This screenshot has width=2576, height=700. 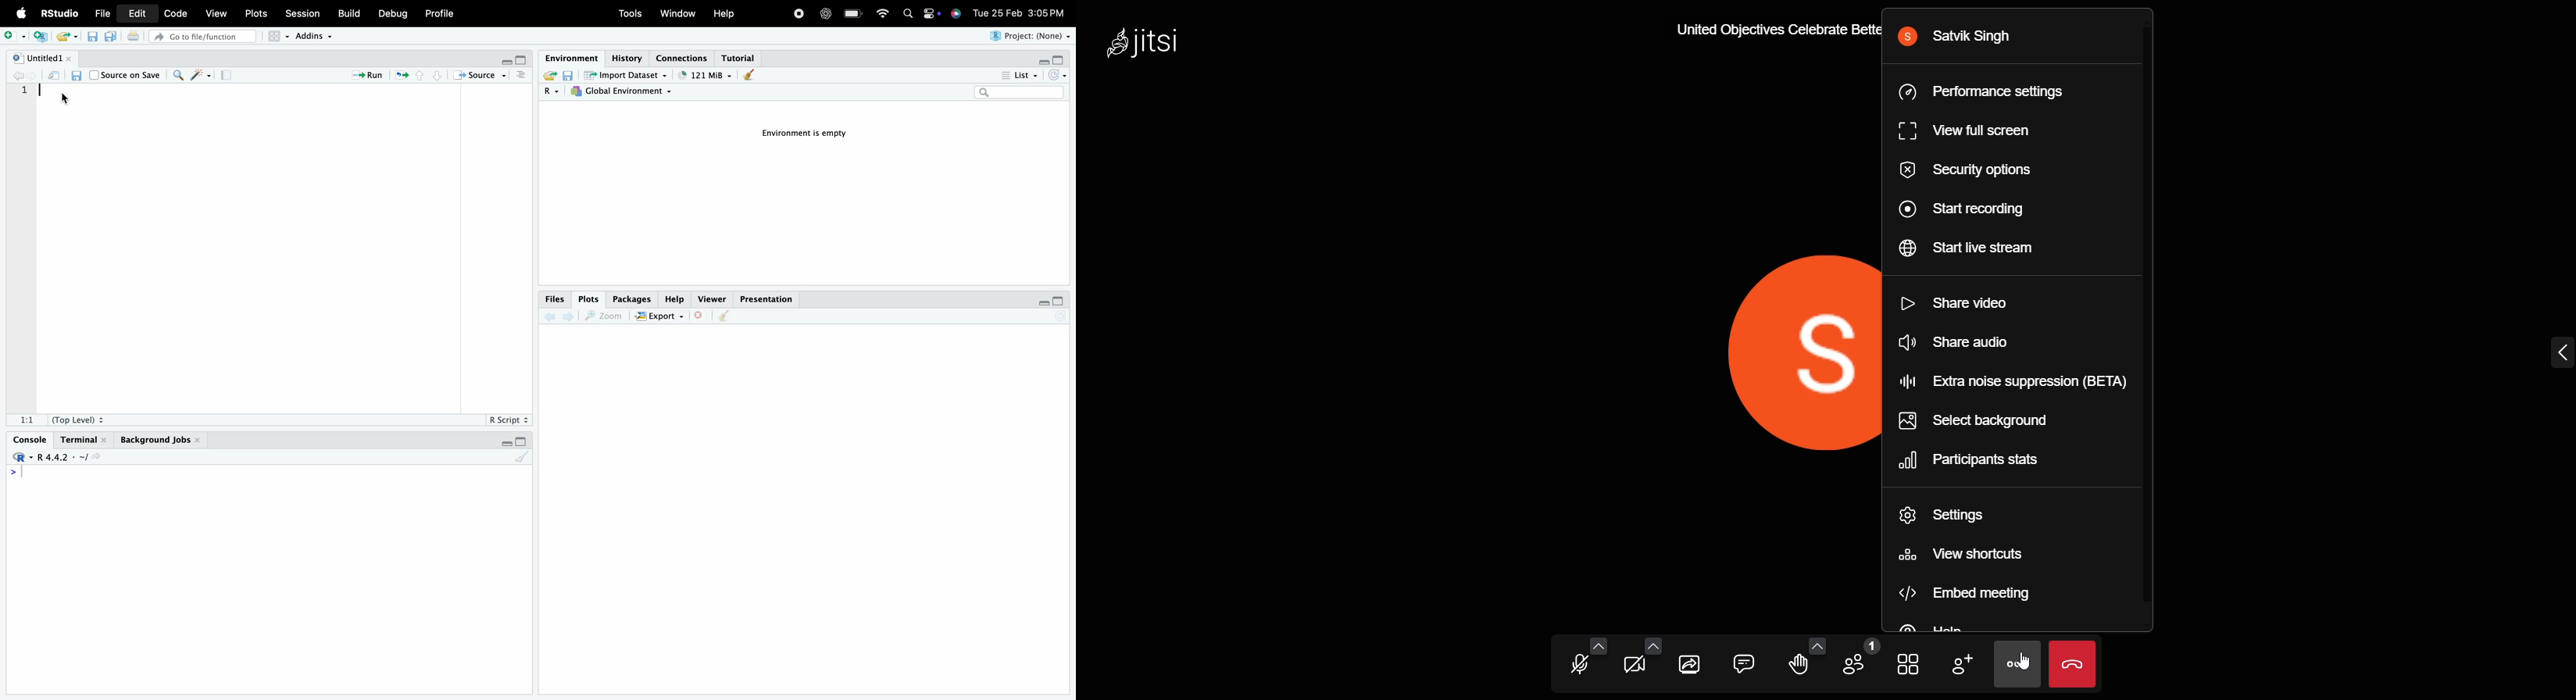 What do you see at coordinates (53, 75) in the screenshot?
I see `Show in new window` at bounding box center [53, 75].